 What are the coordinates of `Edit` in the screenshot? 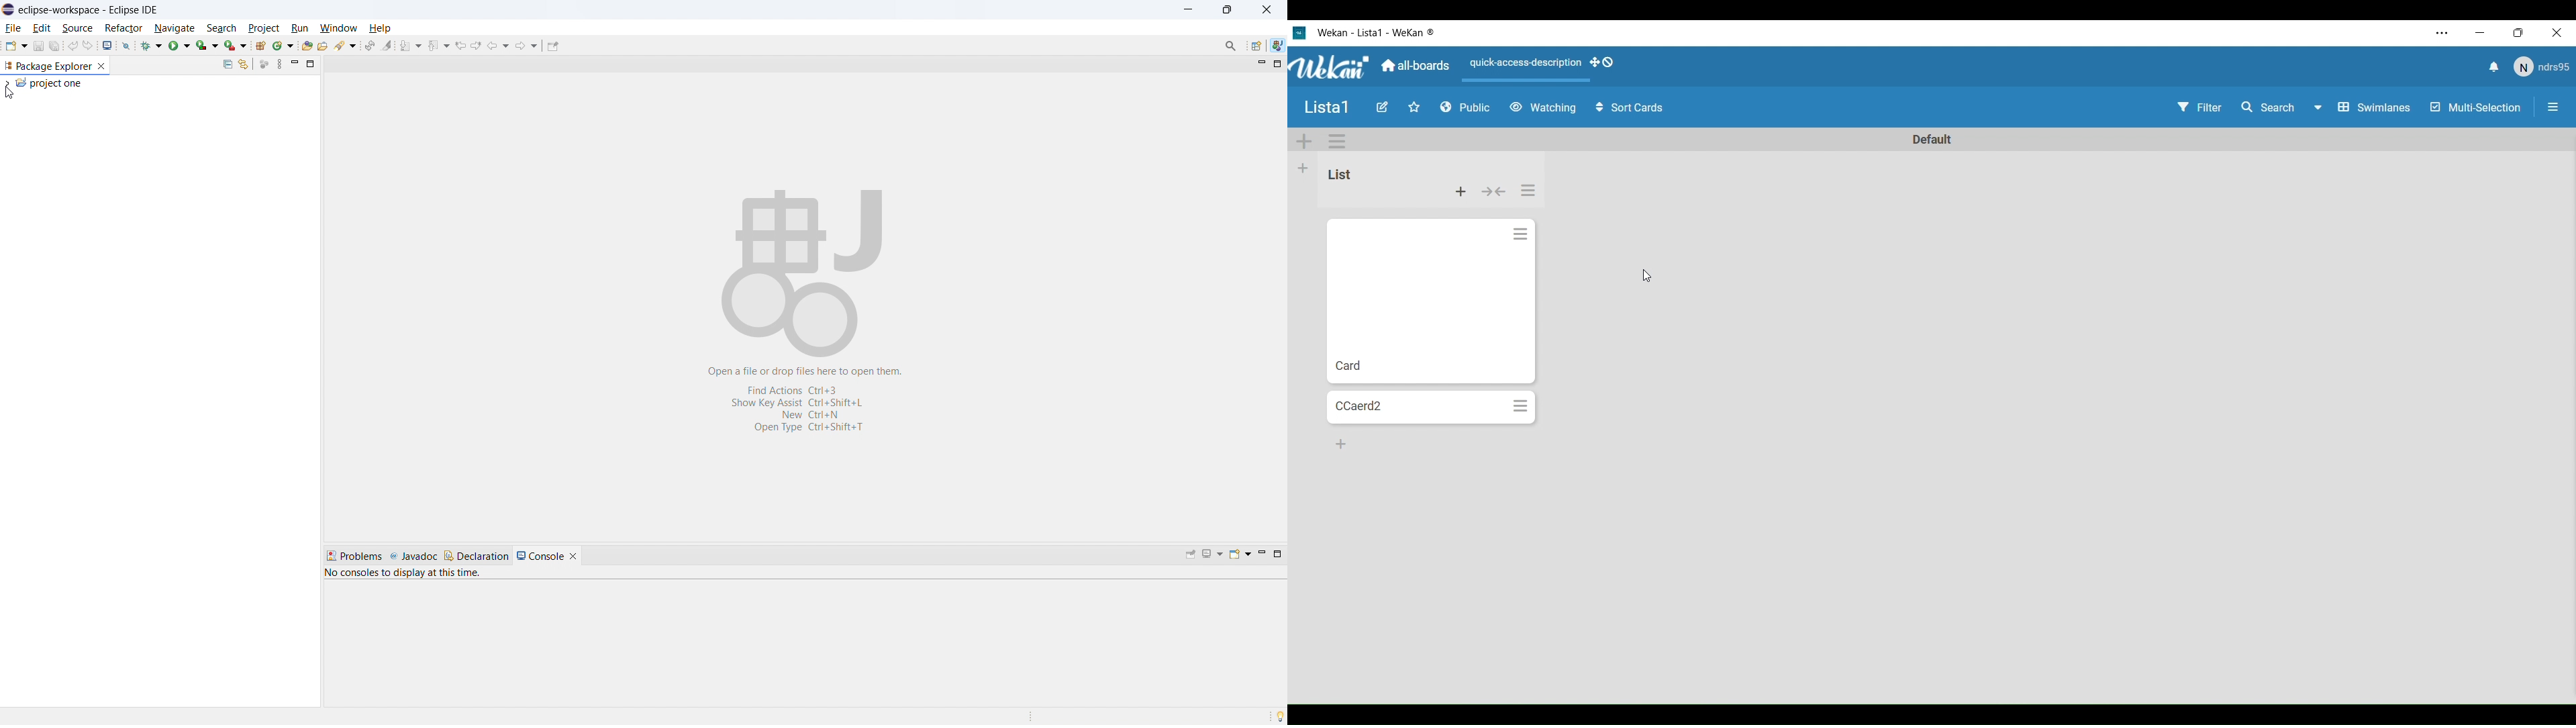 It's located at (1382, 107).